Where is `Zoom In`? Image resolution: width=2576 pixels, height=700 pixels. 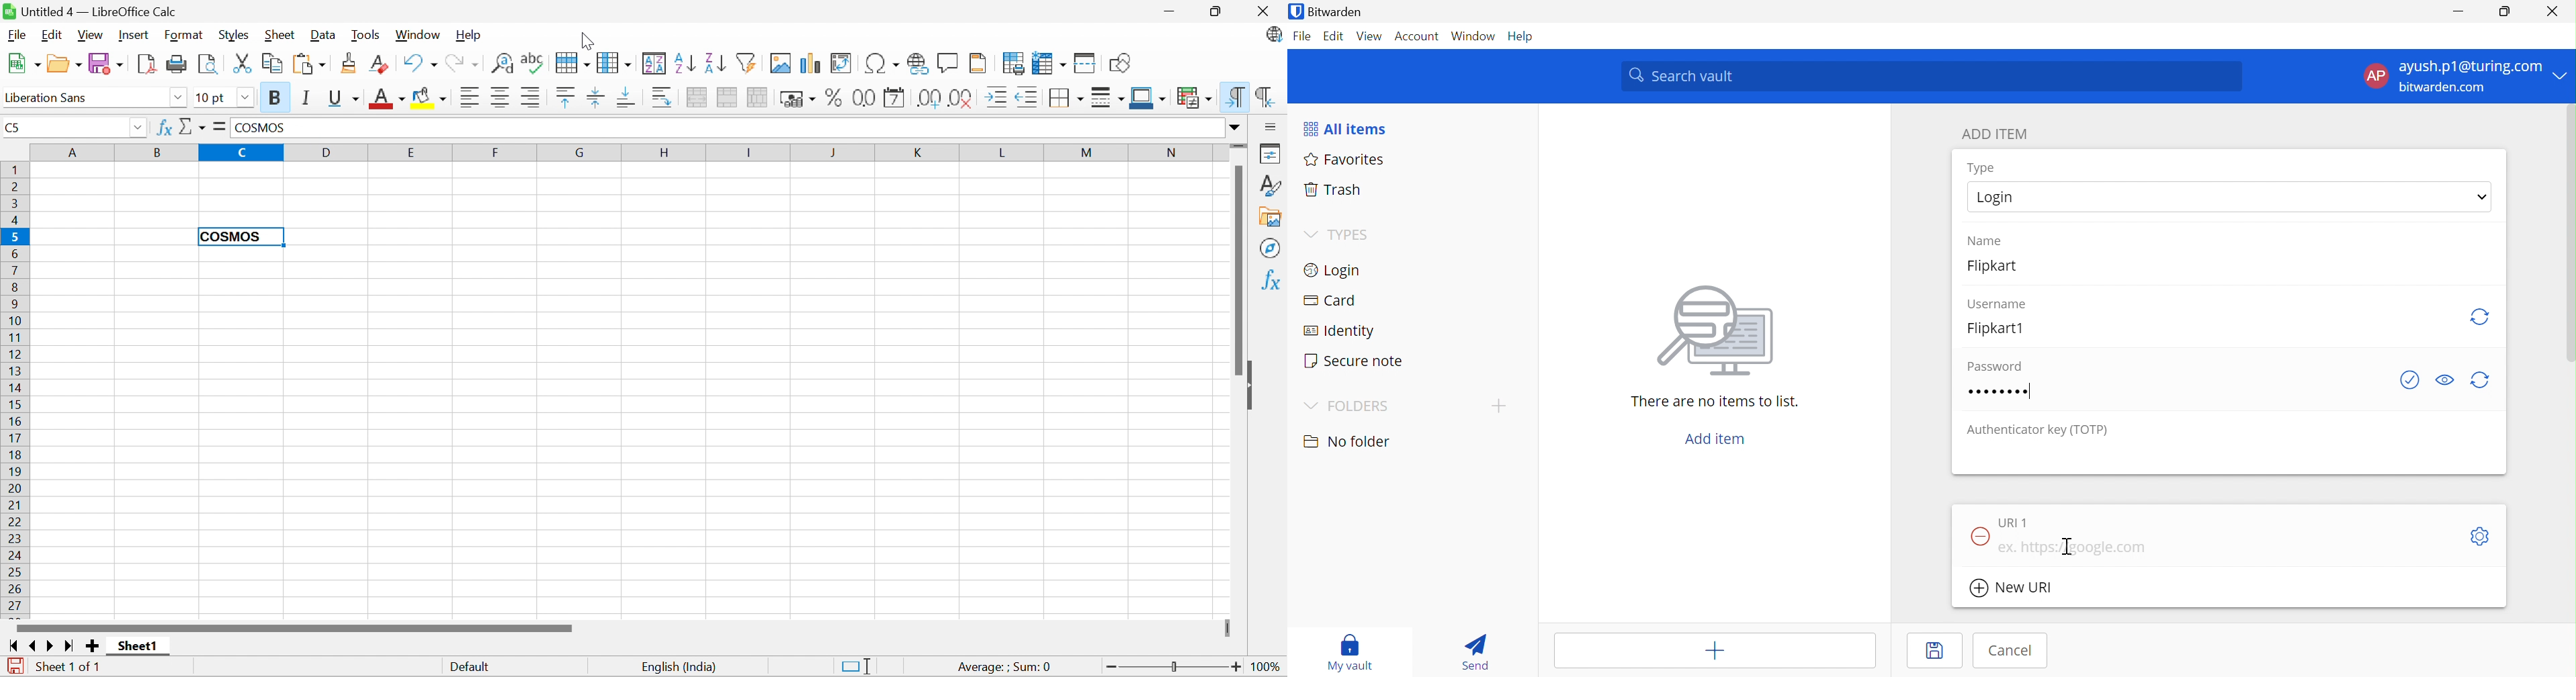
Zoom In is located at coordinates (1238, 666).